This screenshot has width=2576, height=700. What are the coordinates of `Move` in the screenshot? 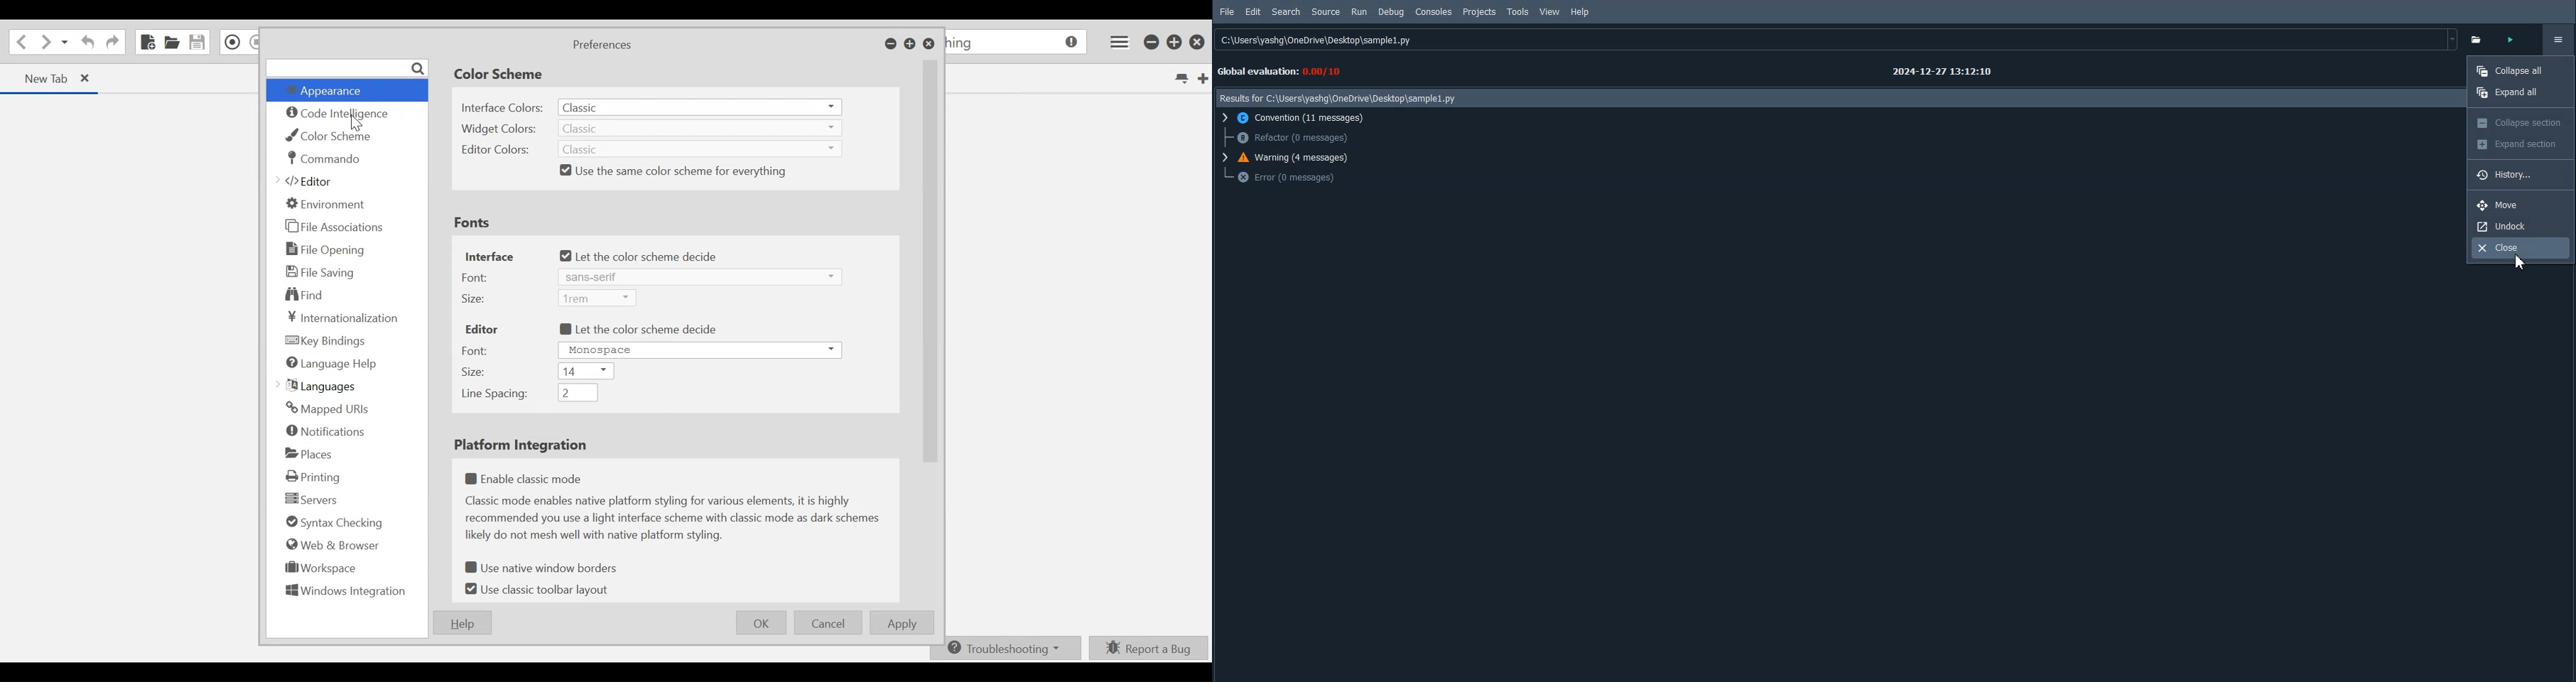 It's located at (2521, 205).